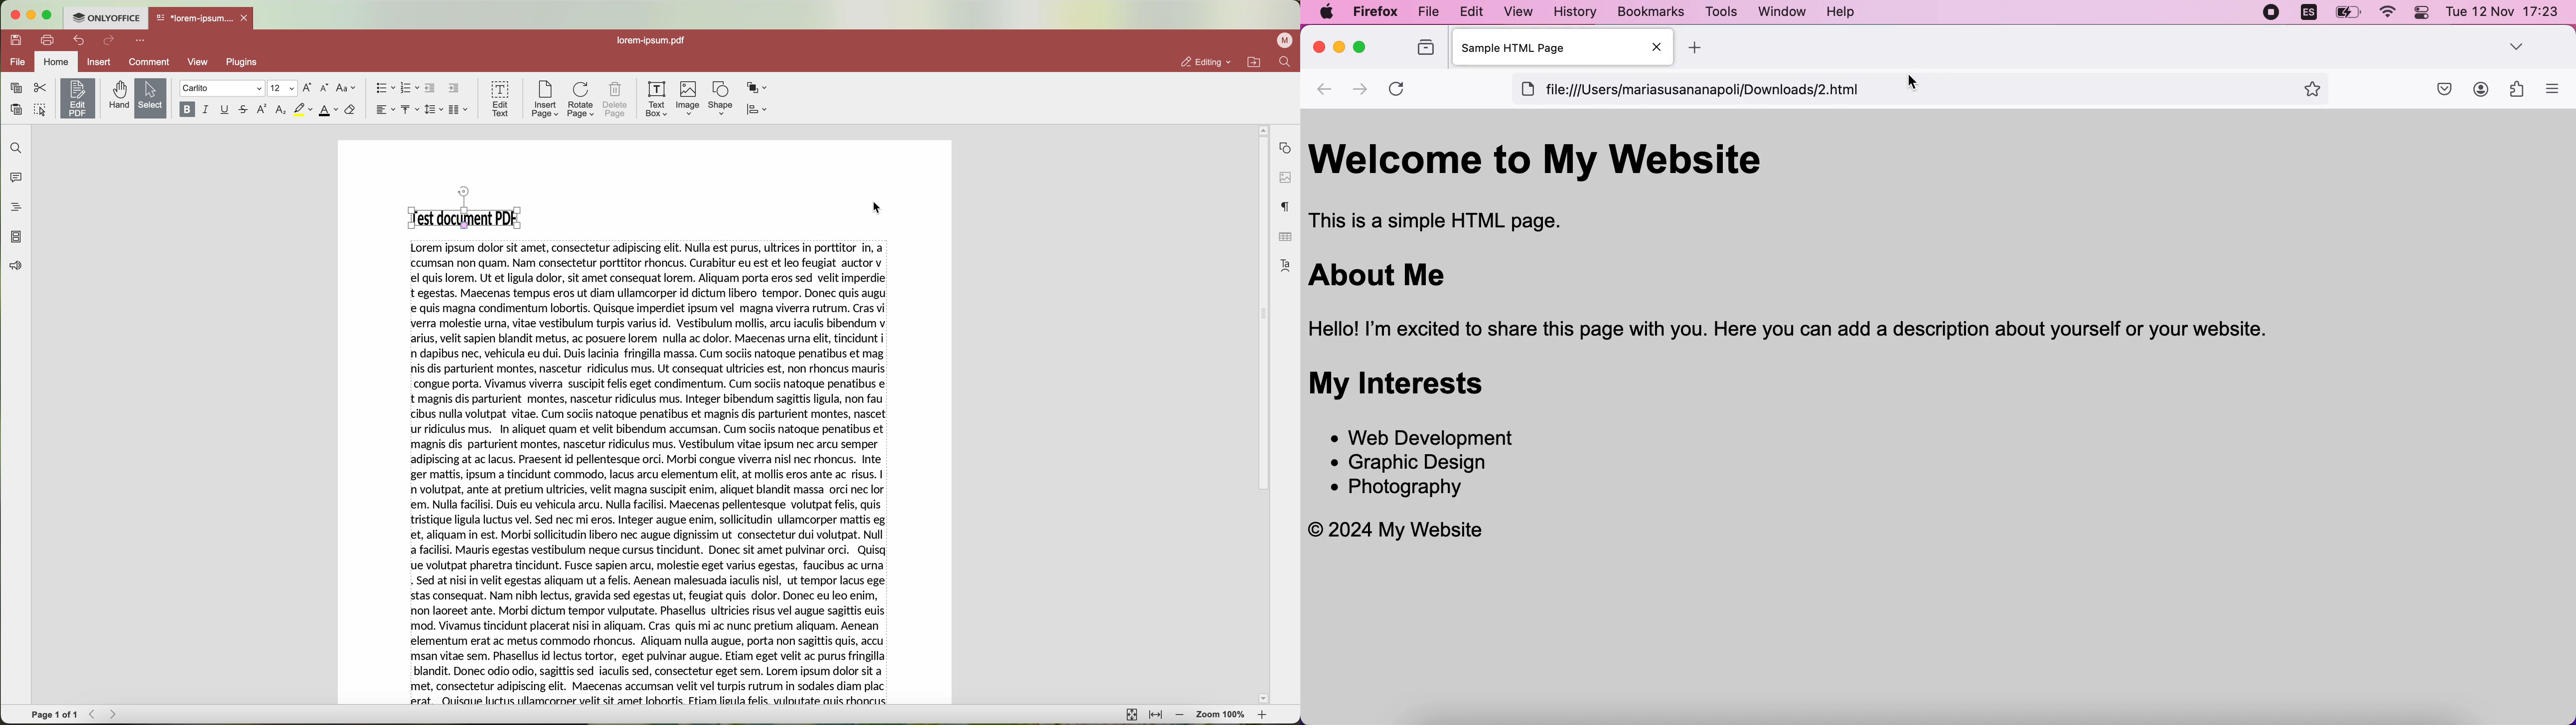  I want to click on comment, so click(147, 63).